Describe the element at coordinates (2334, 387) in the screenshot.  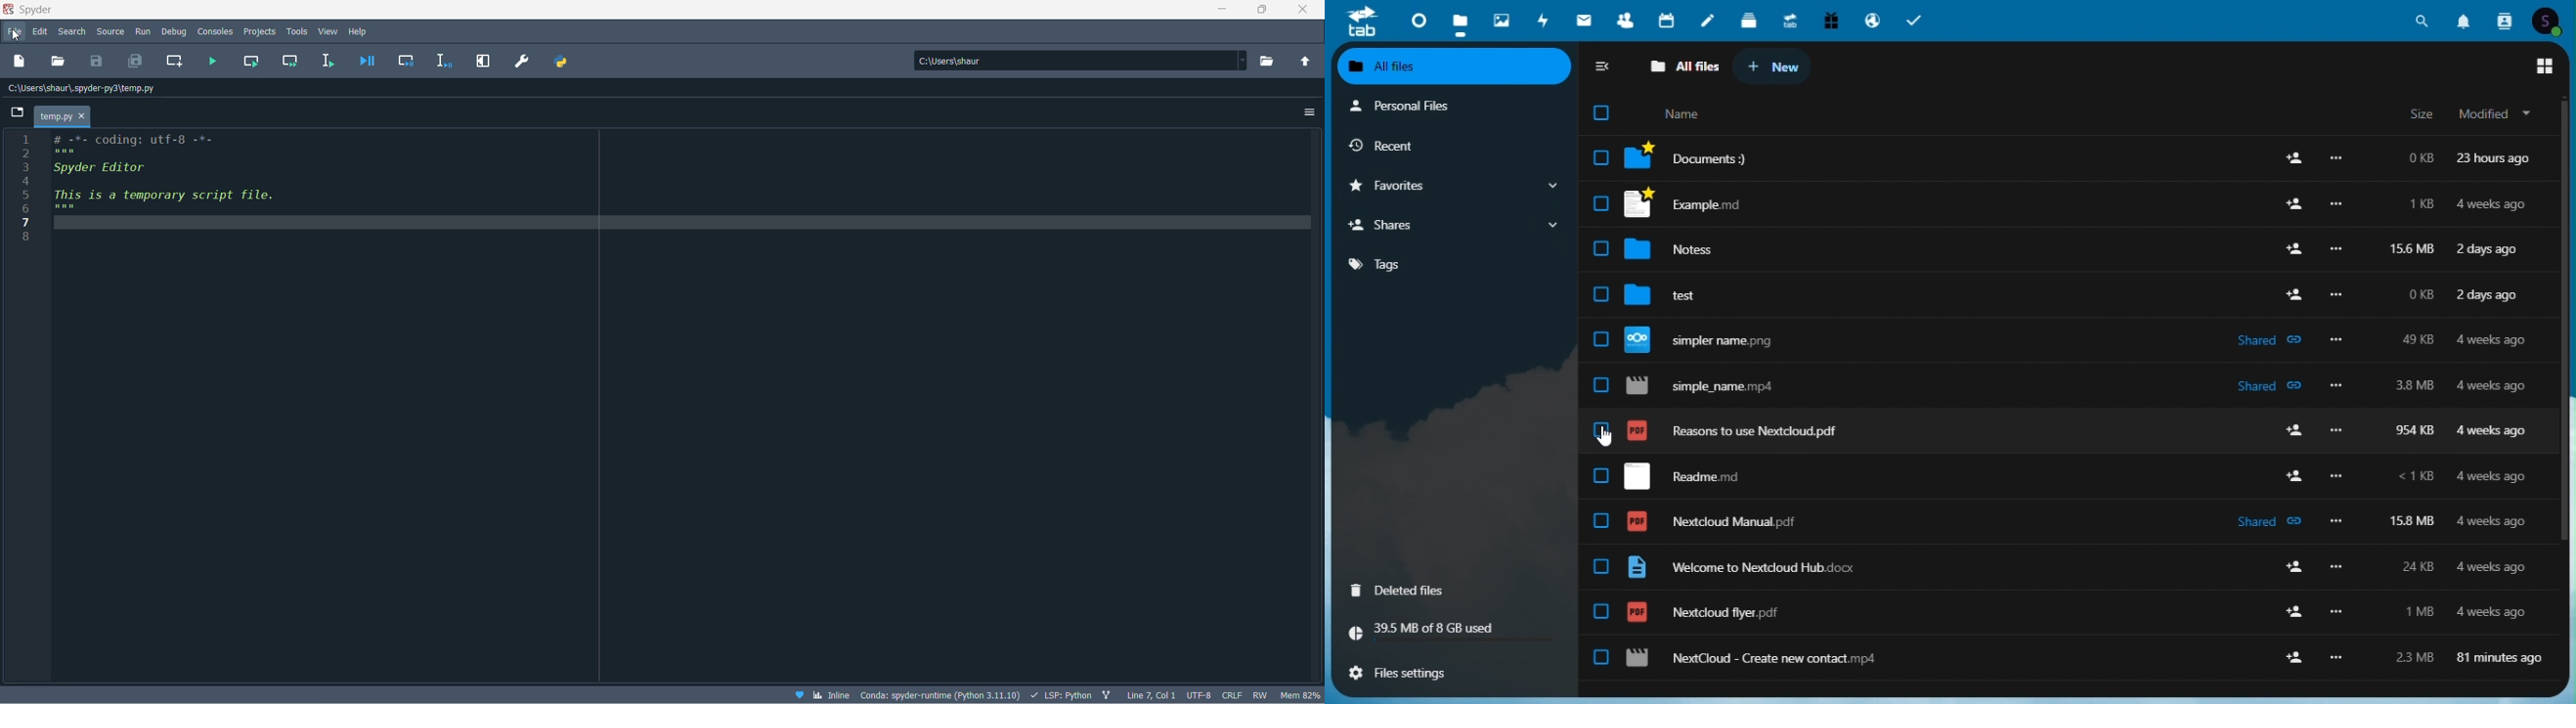
I see `` at that location.